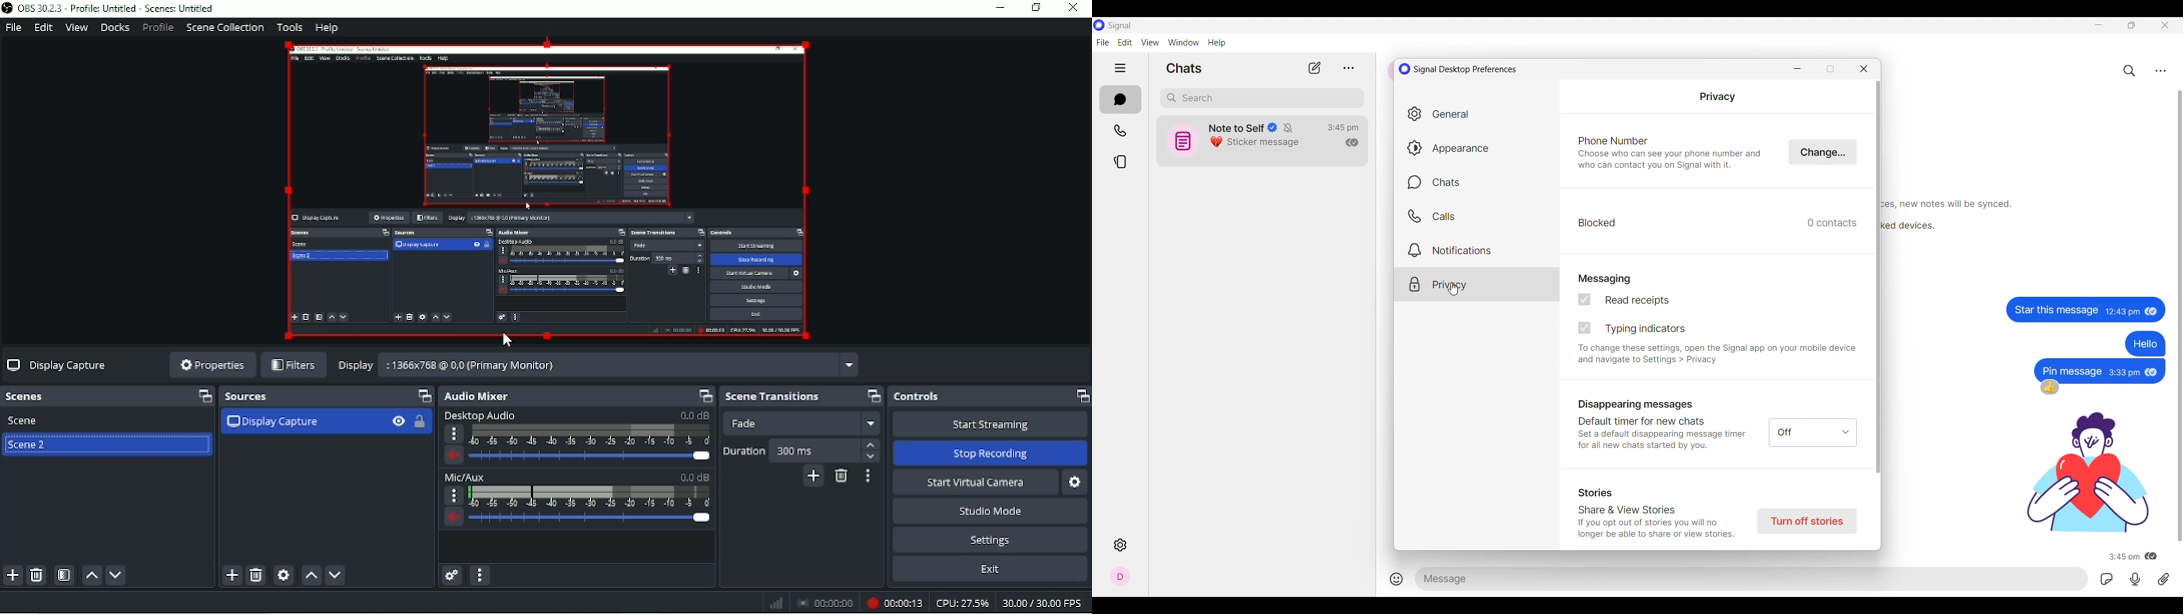 The width and height of the screenshot is (2184, 616). Describe the element at coordinates (1120, 161) in the screenshot. I see `Stories` at that location.